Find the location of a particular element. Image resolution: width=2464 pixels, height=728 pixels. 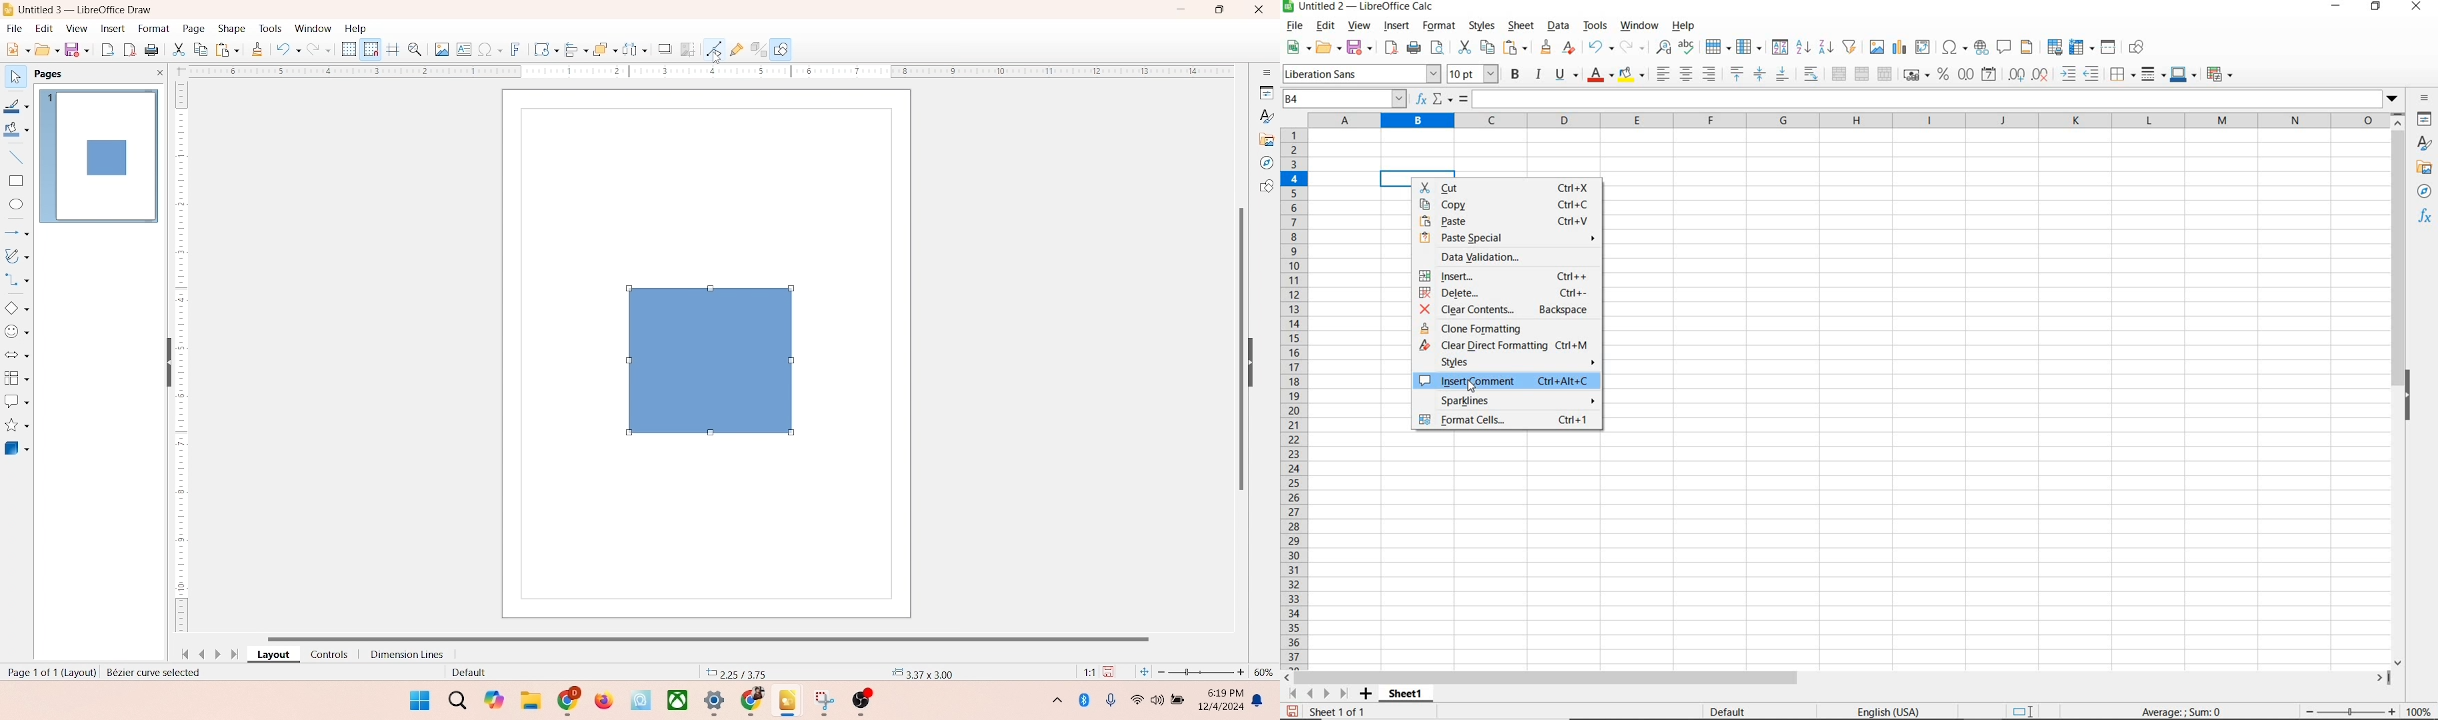

gallery is located at coordinates (2426, 166).